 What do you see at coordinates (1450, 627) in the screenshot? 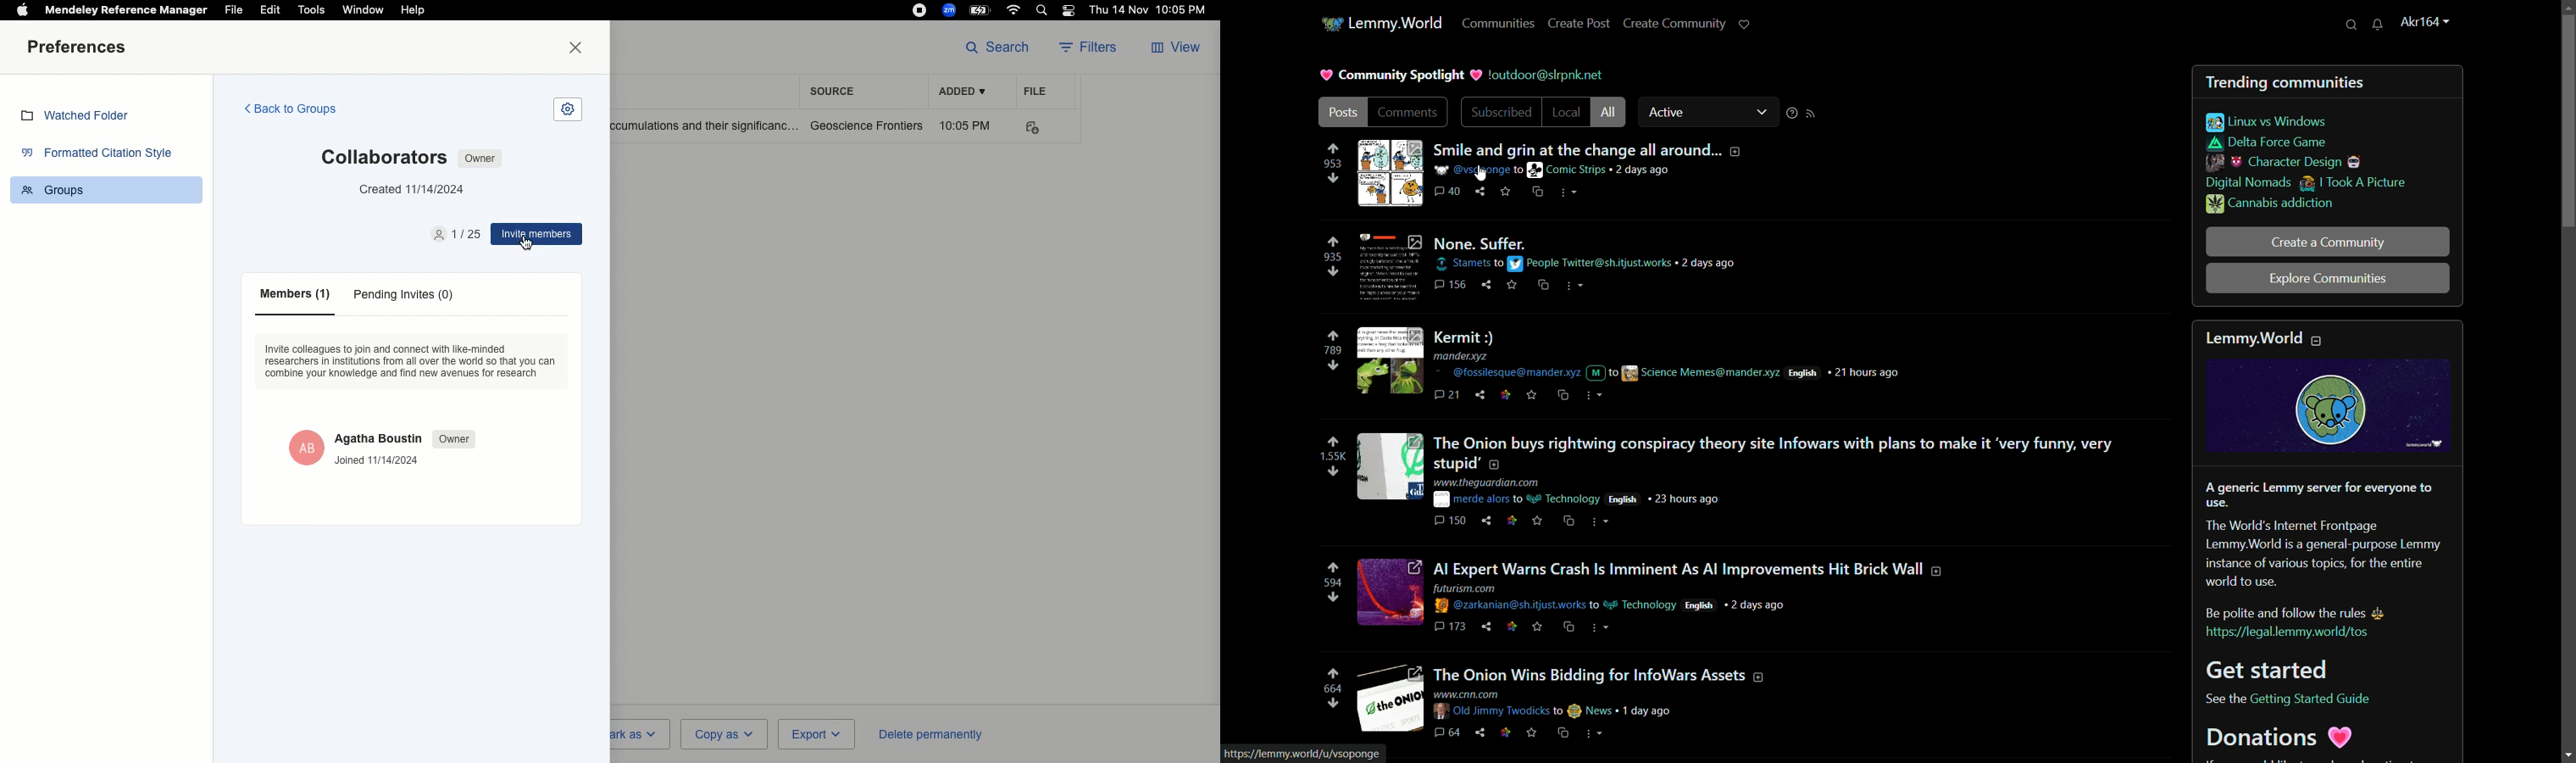
I see `comments` at bounding box center [1450, 627].